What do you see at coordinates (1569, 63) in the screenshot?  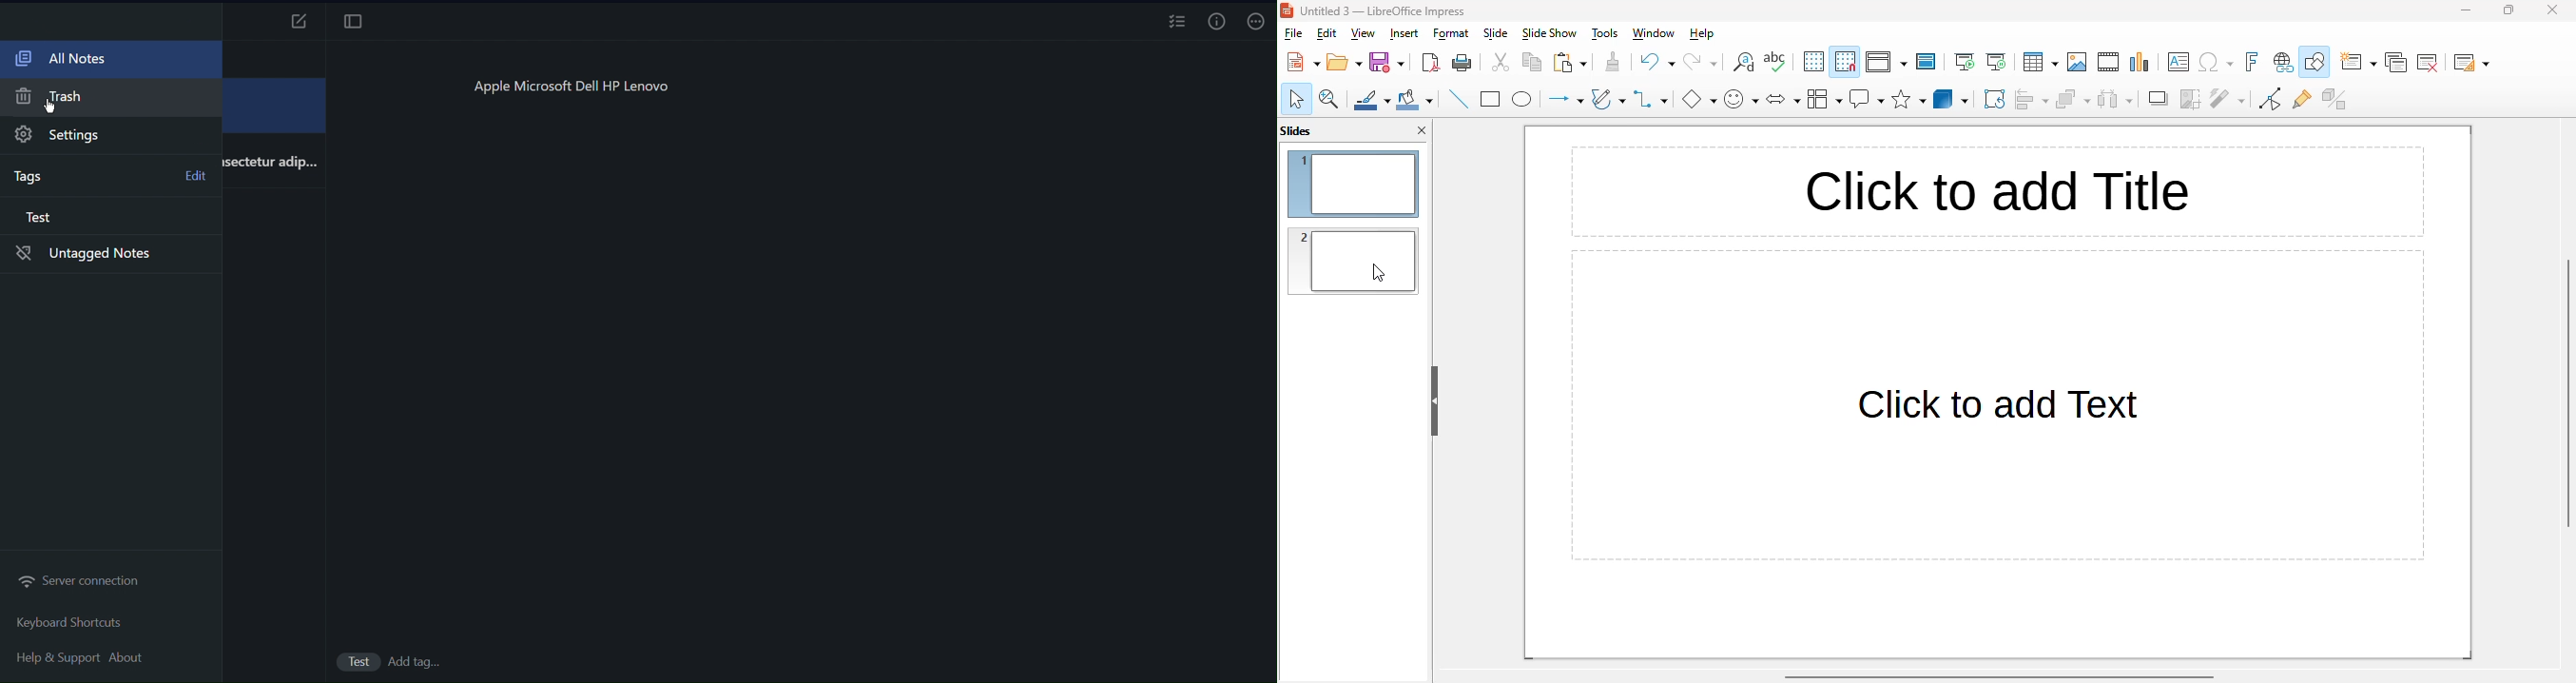 I see `paste` at bounding box center [1569, 63].